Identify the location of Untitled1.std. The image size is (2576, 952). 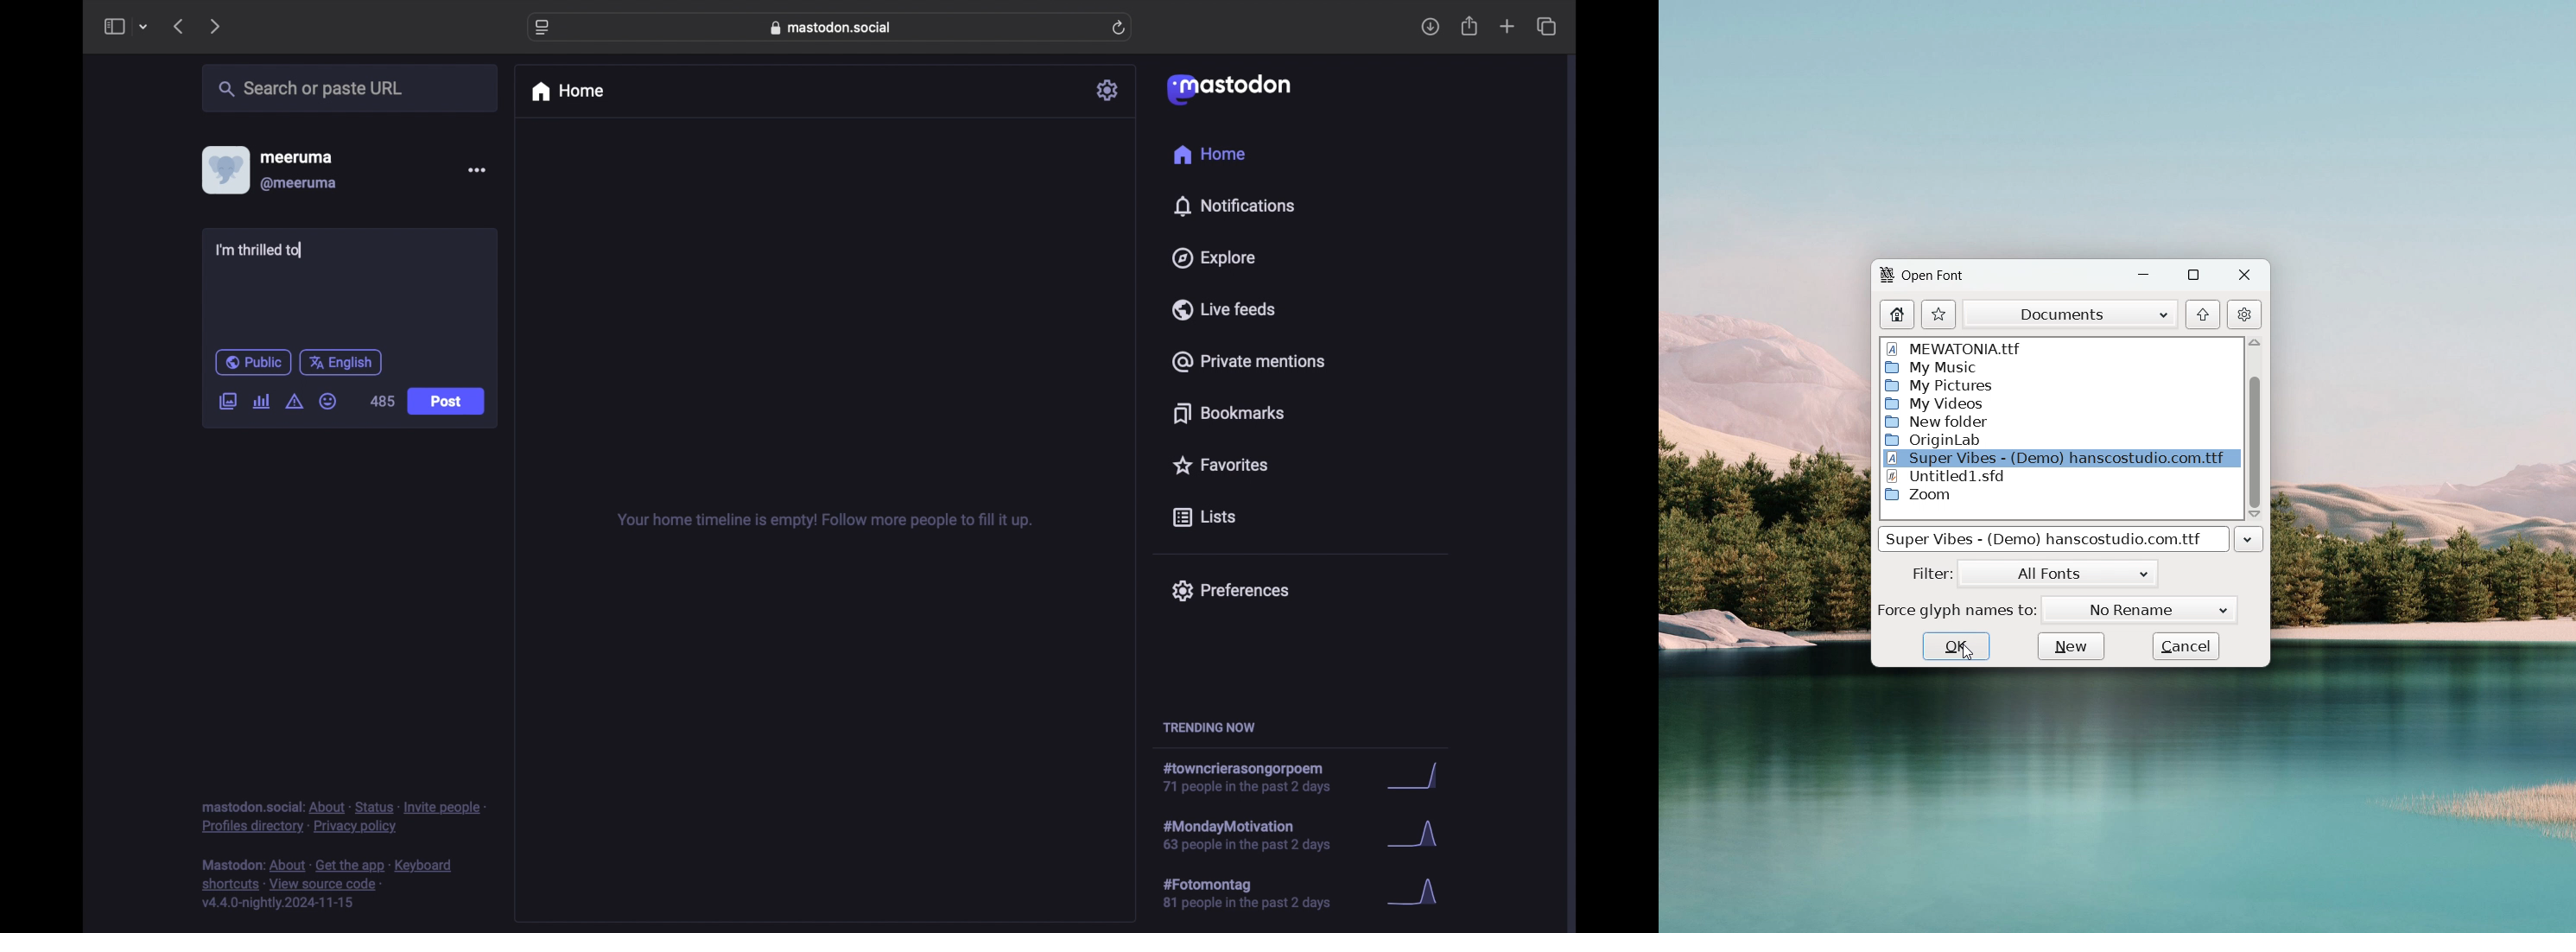
(1945, 479).